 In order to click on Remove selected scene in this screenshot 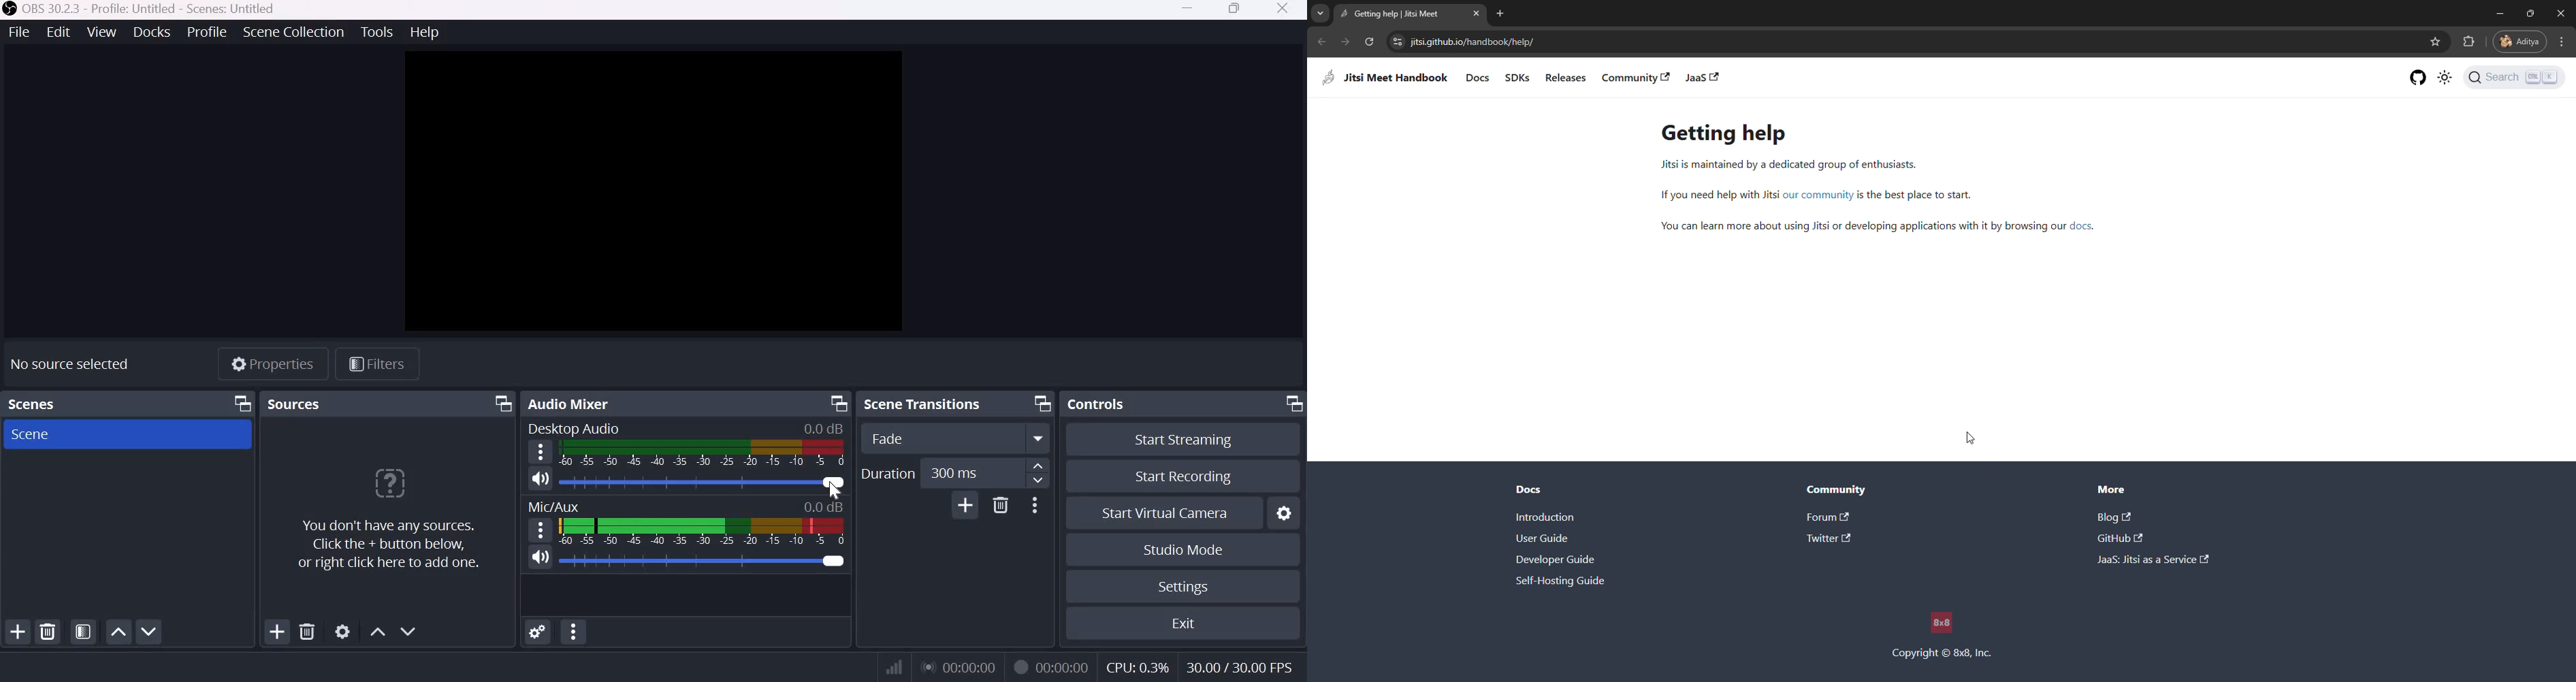, I will do `click(48, 632)`.